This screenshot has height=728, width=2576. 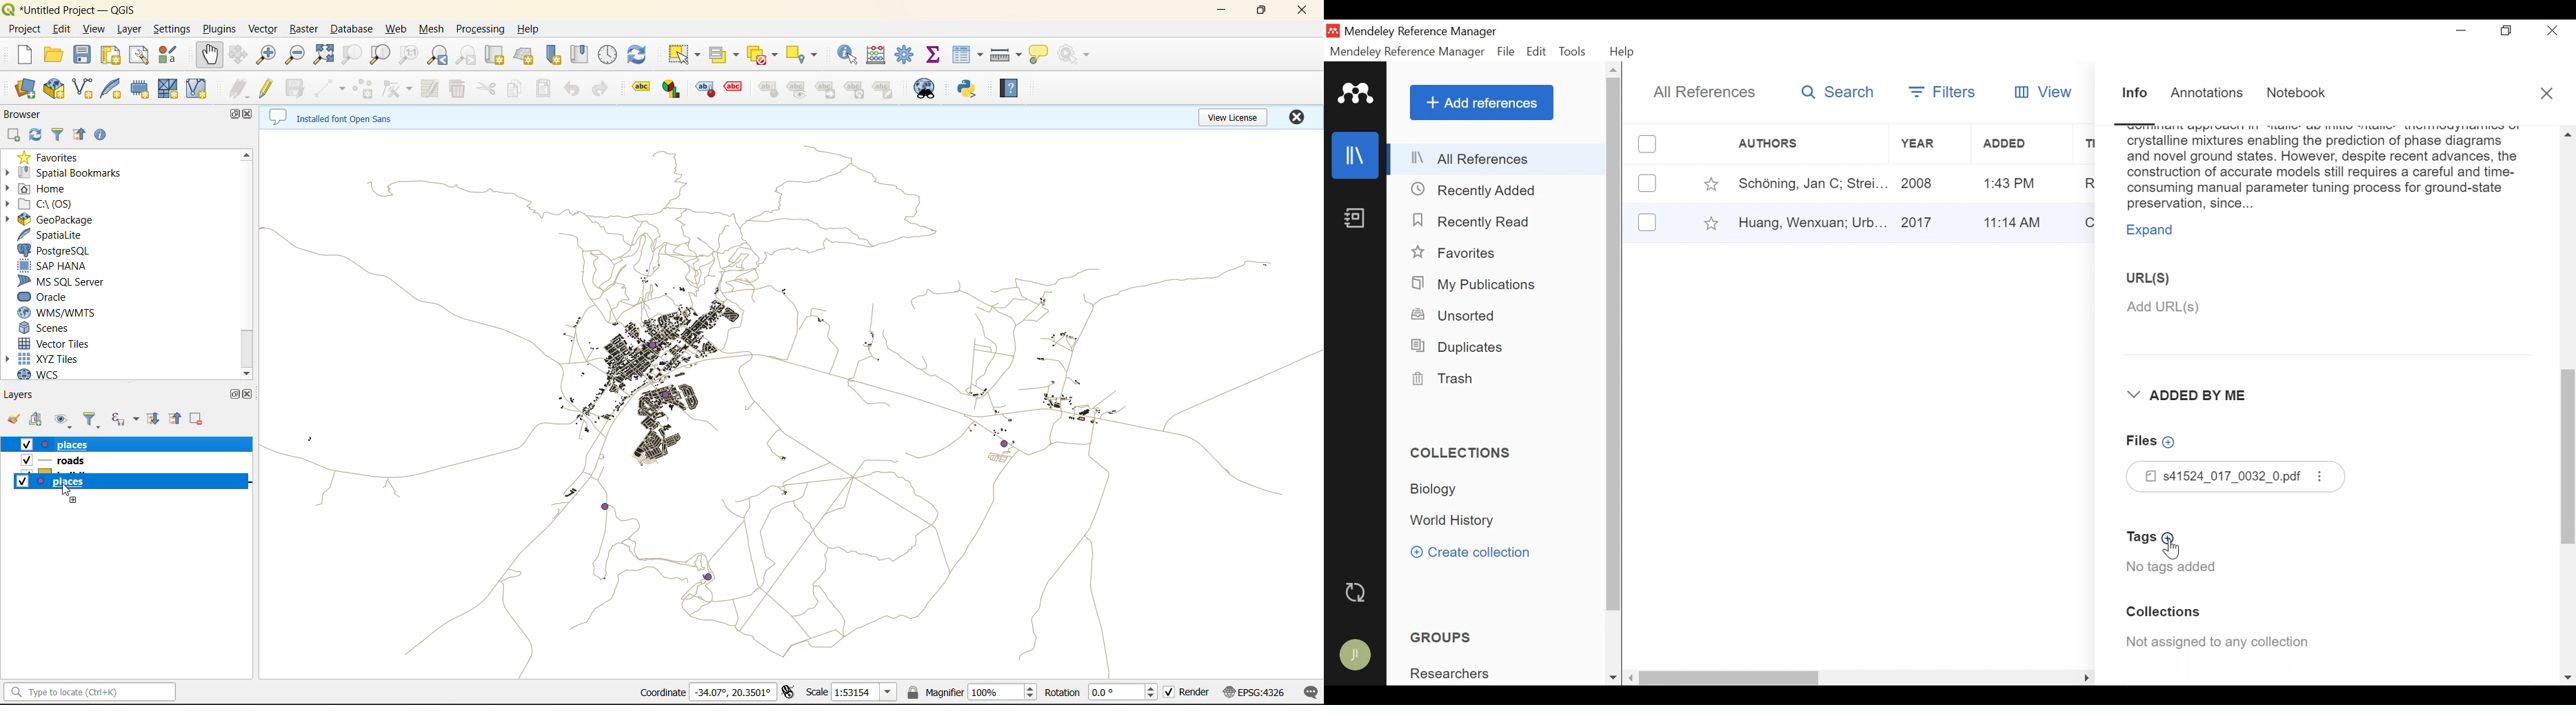 I want to click on layers, so click(x=789, y=400).